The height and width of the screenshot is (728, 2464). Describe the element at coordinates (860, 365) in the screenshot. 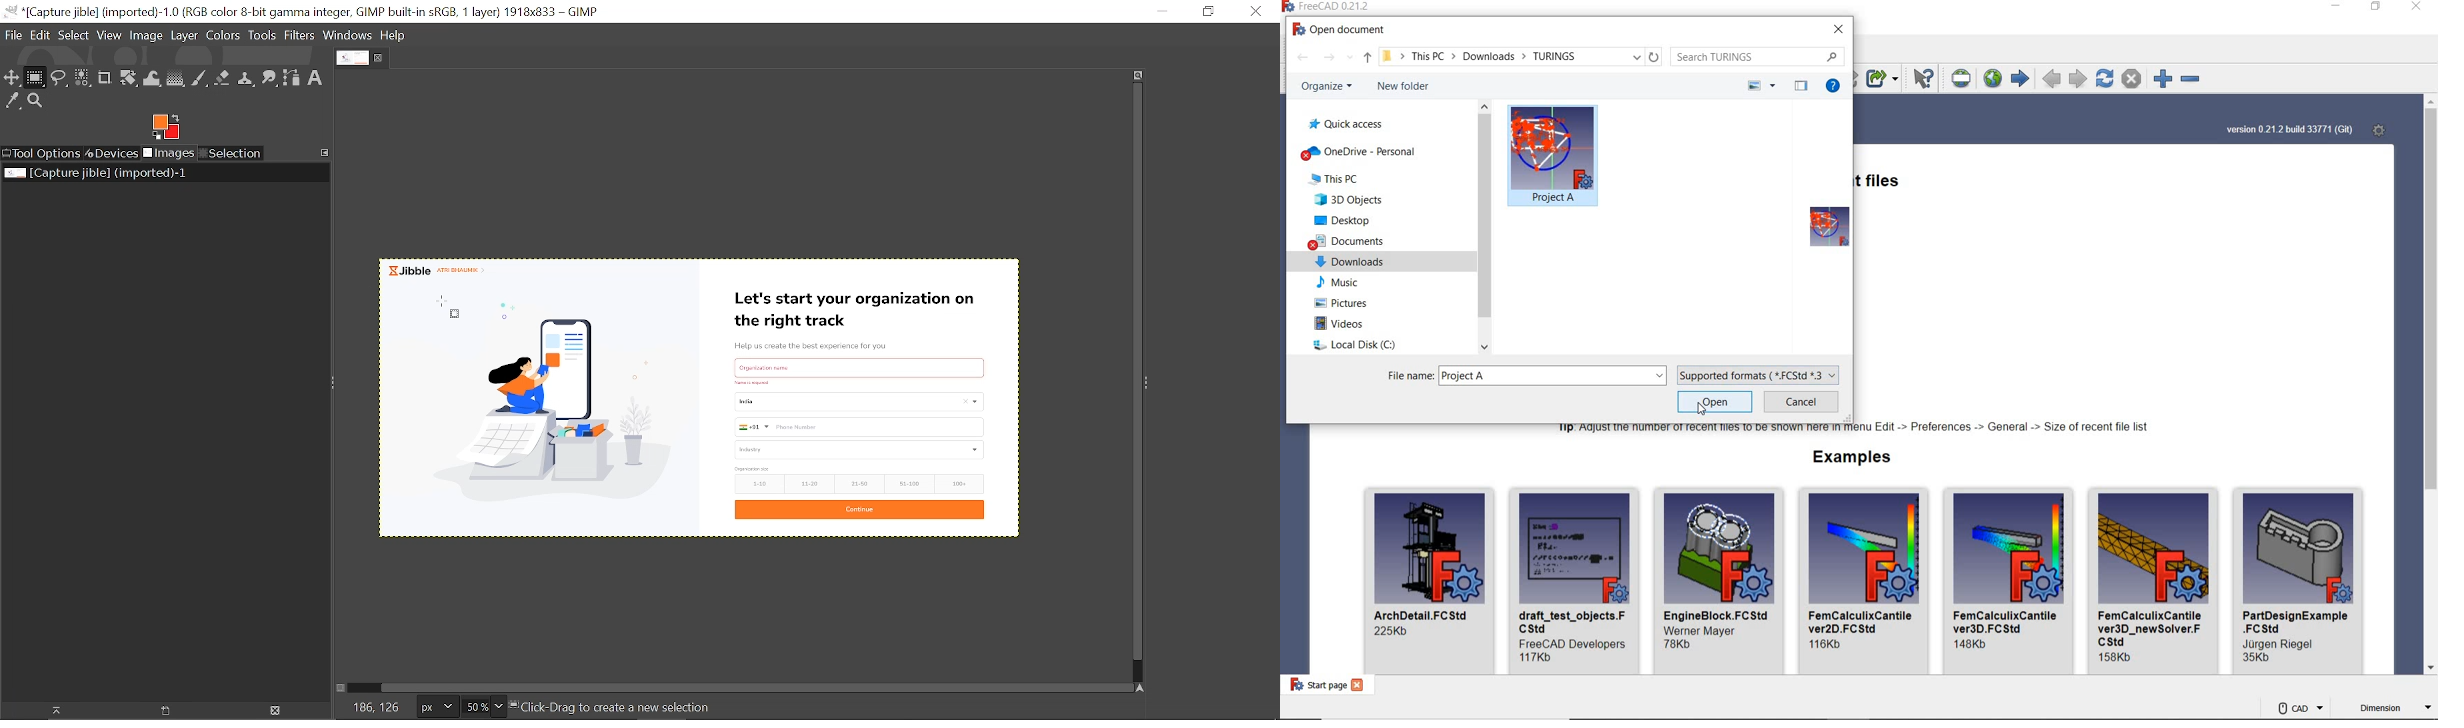

I see `text` at that location.